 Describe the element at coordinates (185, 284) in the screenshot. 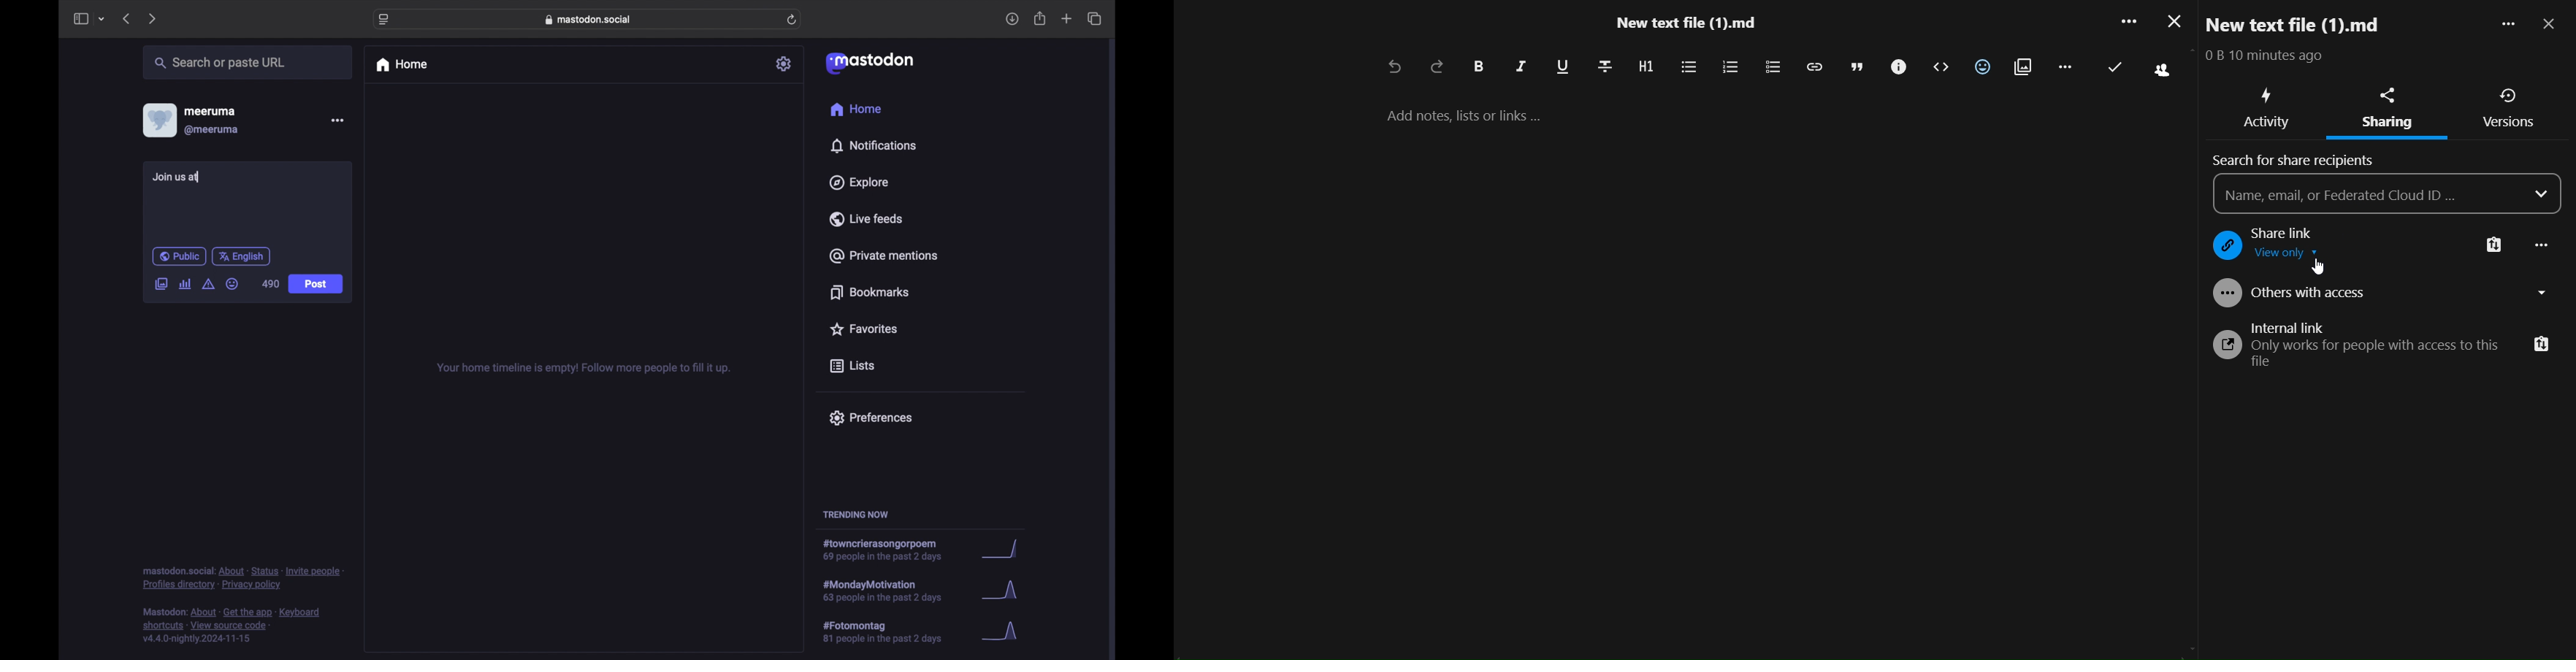

I see `add  poll` at that location.